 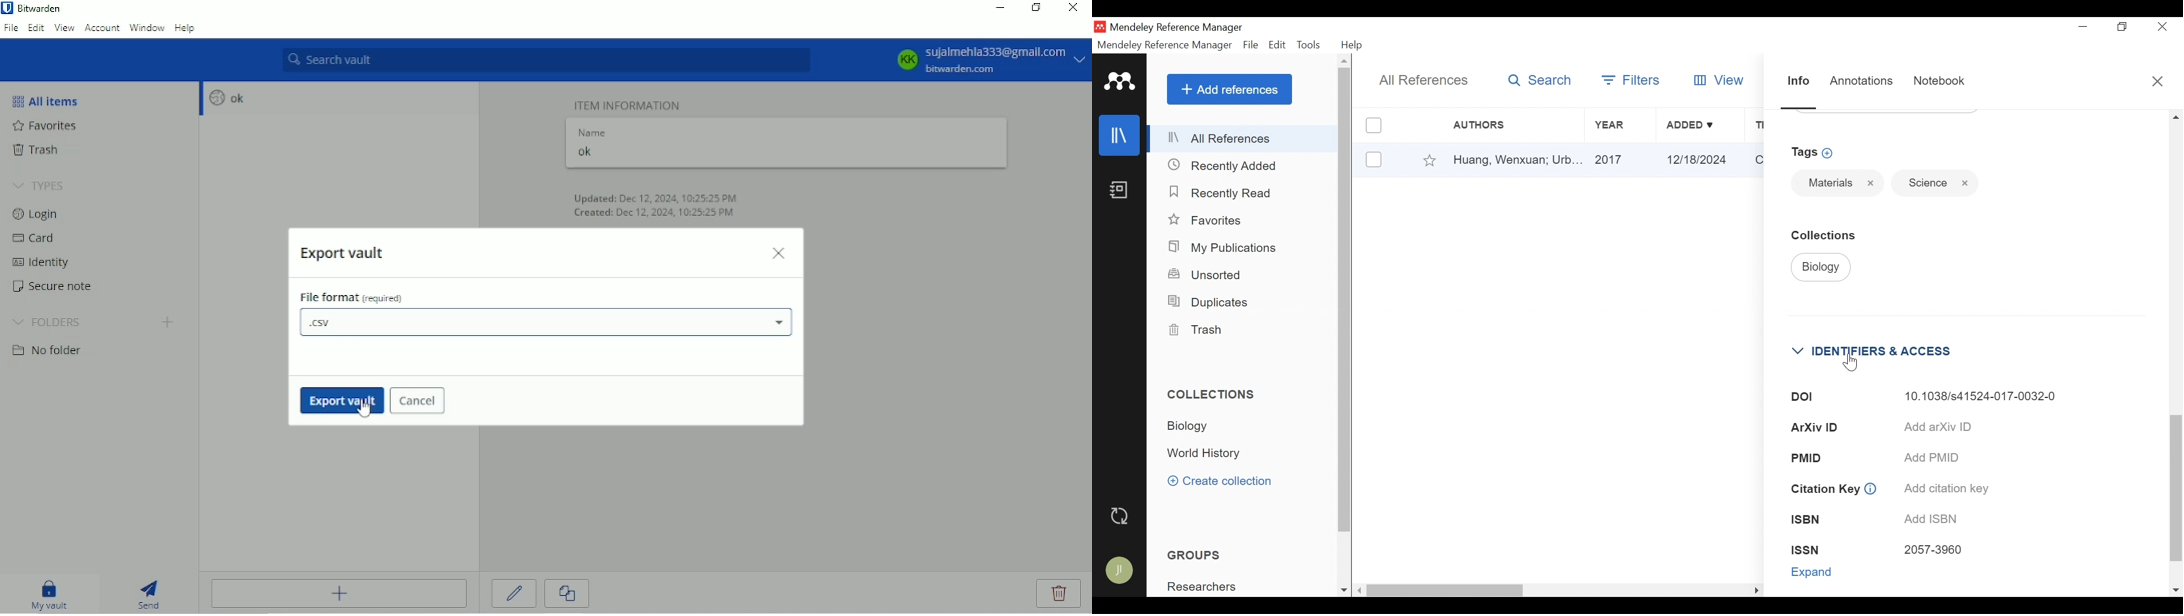 I want to click on Search, so click(x=1541, y=81).